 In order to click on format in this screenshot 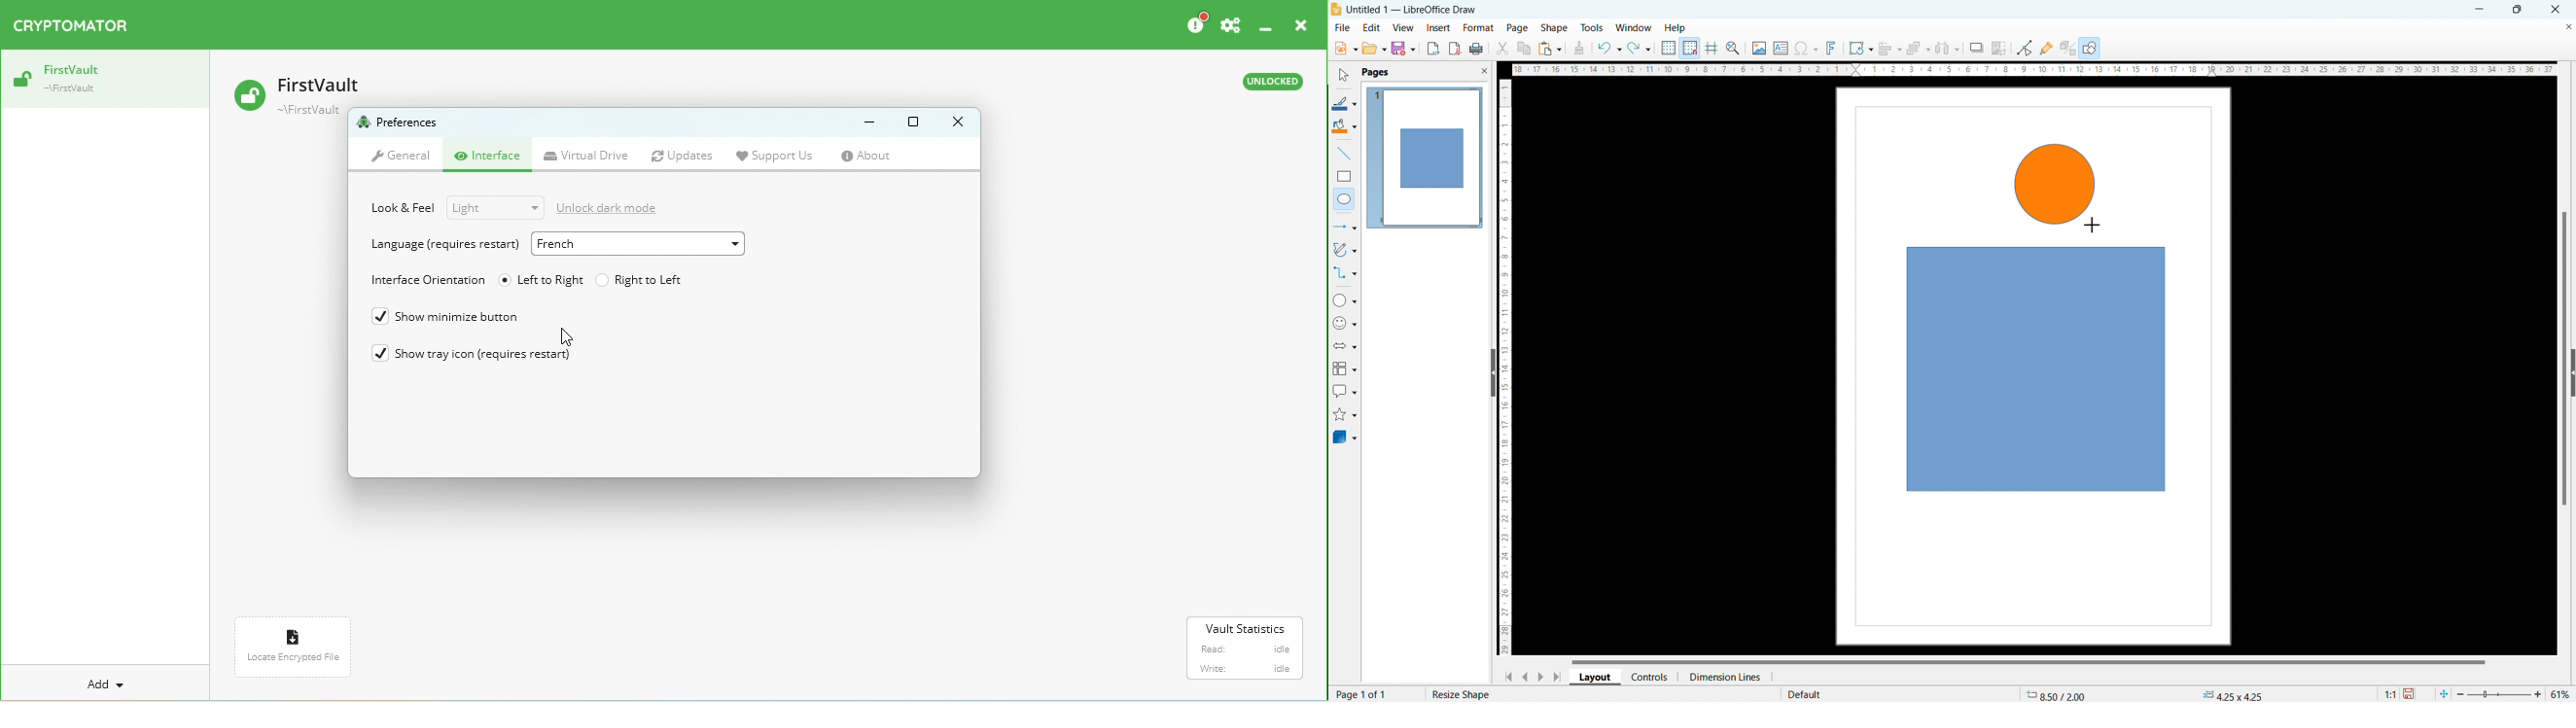, I will do `click(1477, 29)`.